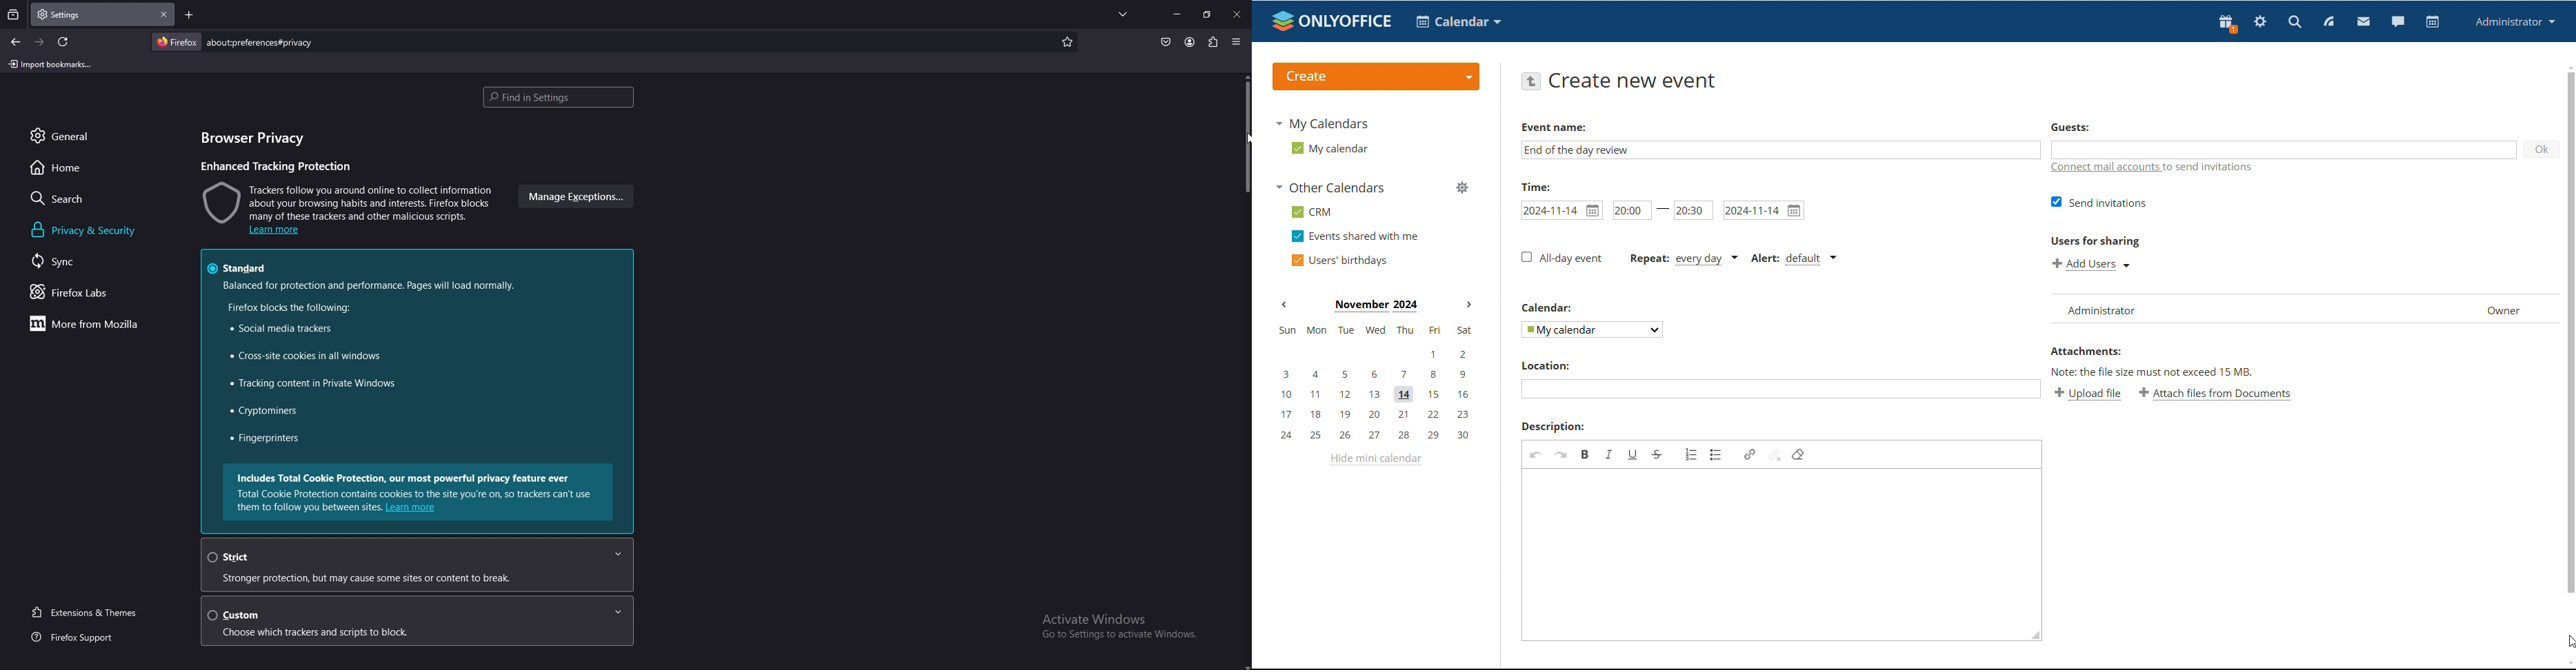  What do you see at coordinates (1244, 665) in the screenshot?
I see `scroll down` at bounding box center [1244, 665].